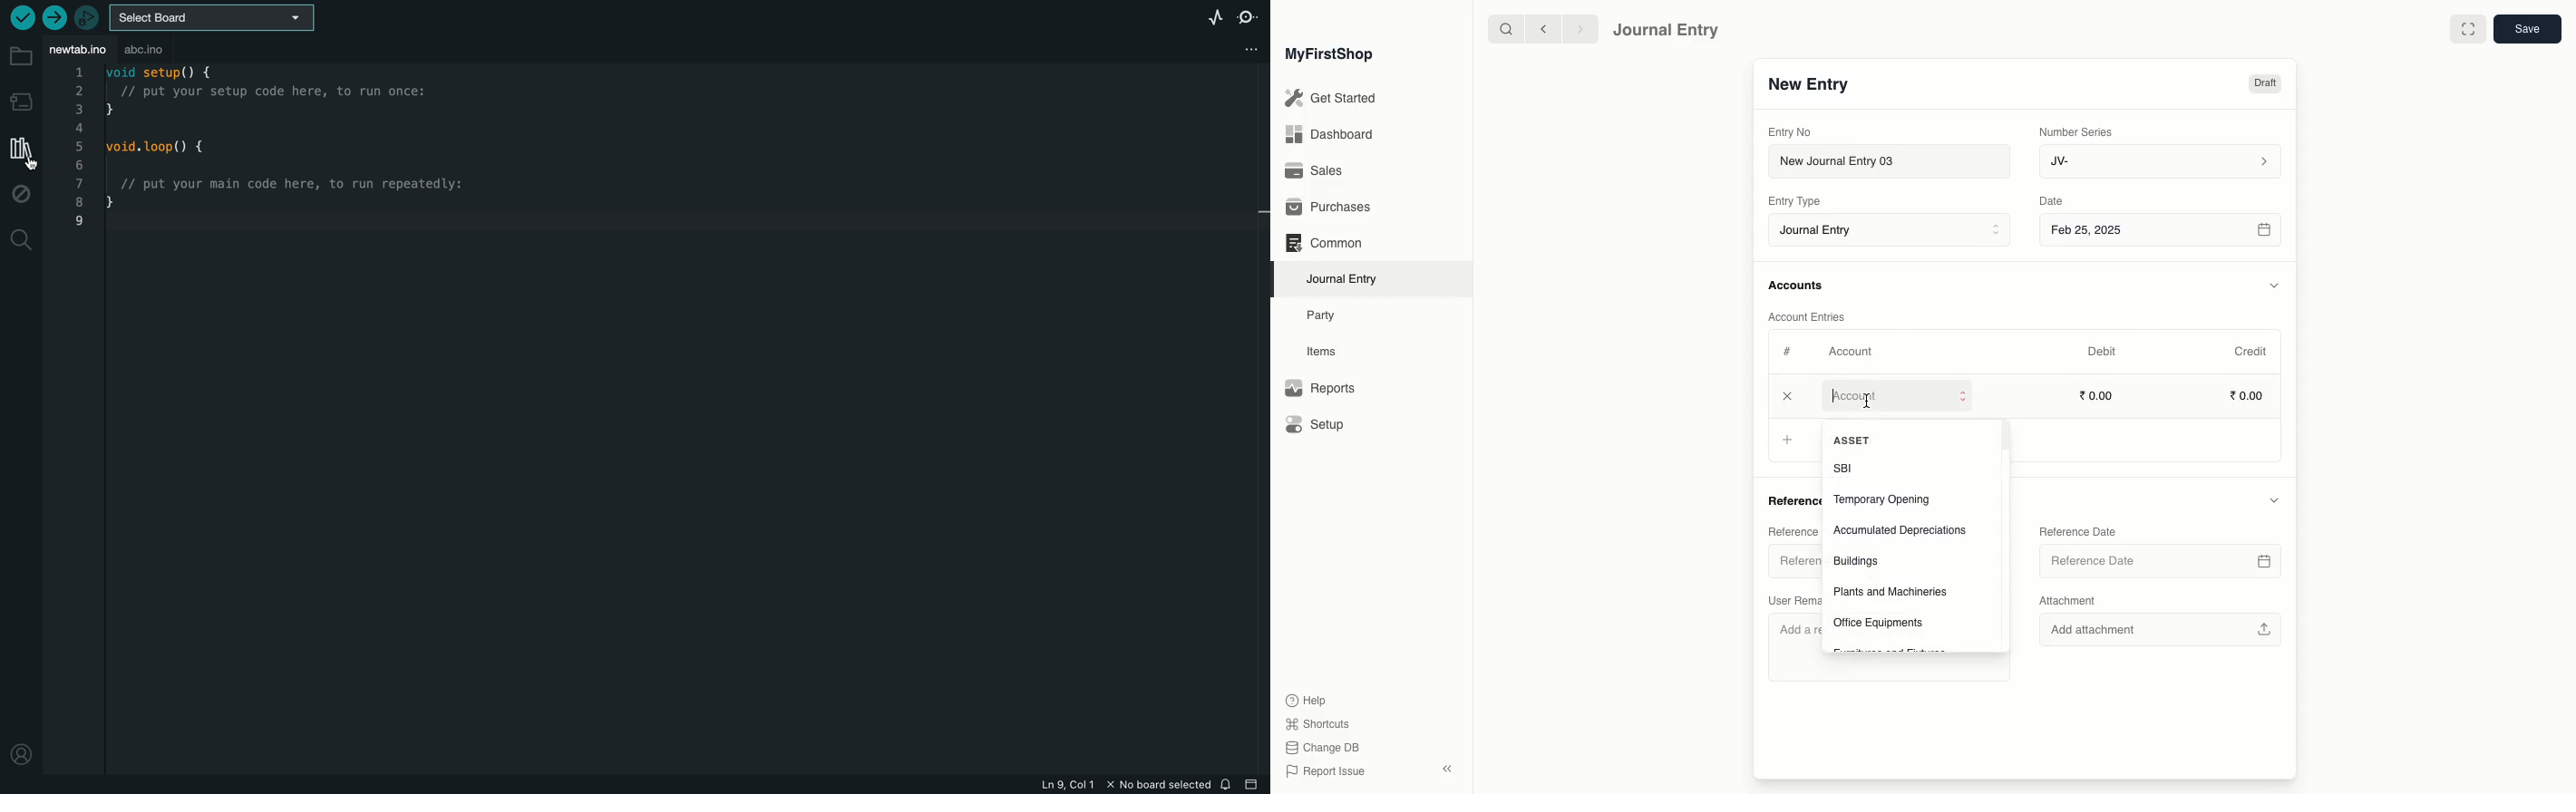 This screenshot has width=2576, height=812. I want to click on Hide, so click(2278, 501).